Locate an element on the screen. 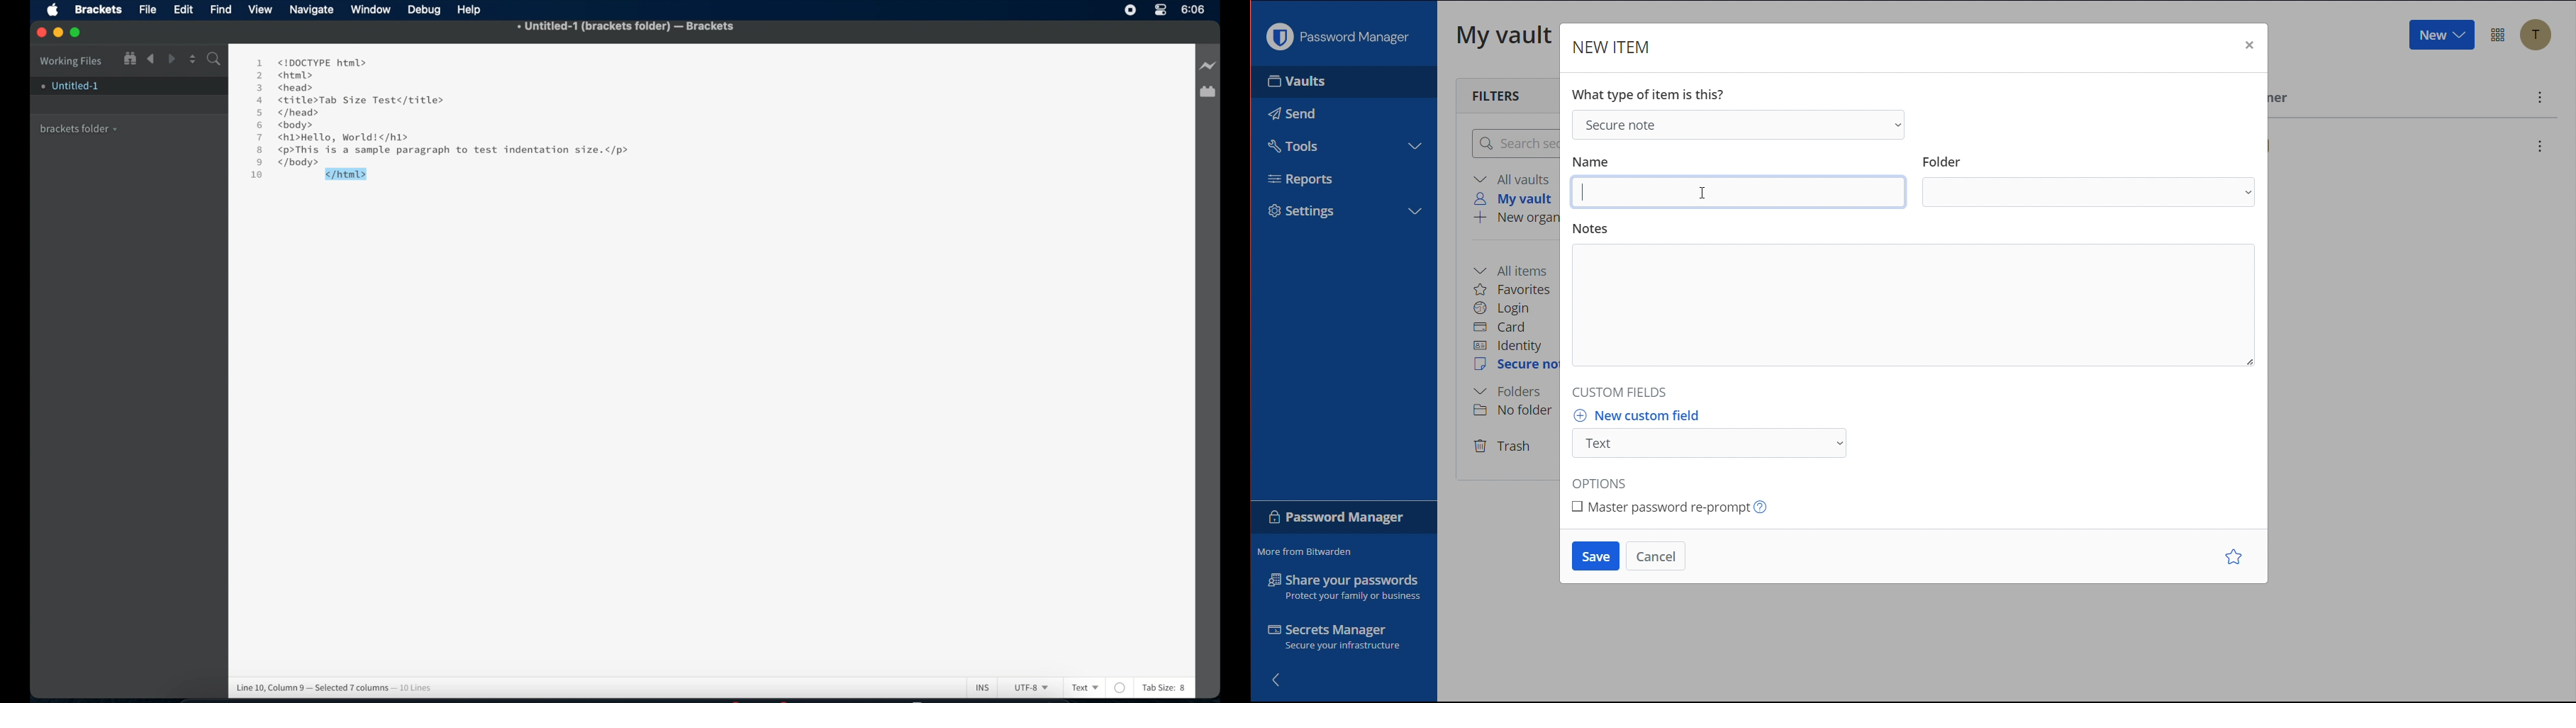  Left is located at coordinates (150, 59).